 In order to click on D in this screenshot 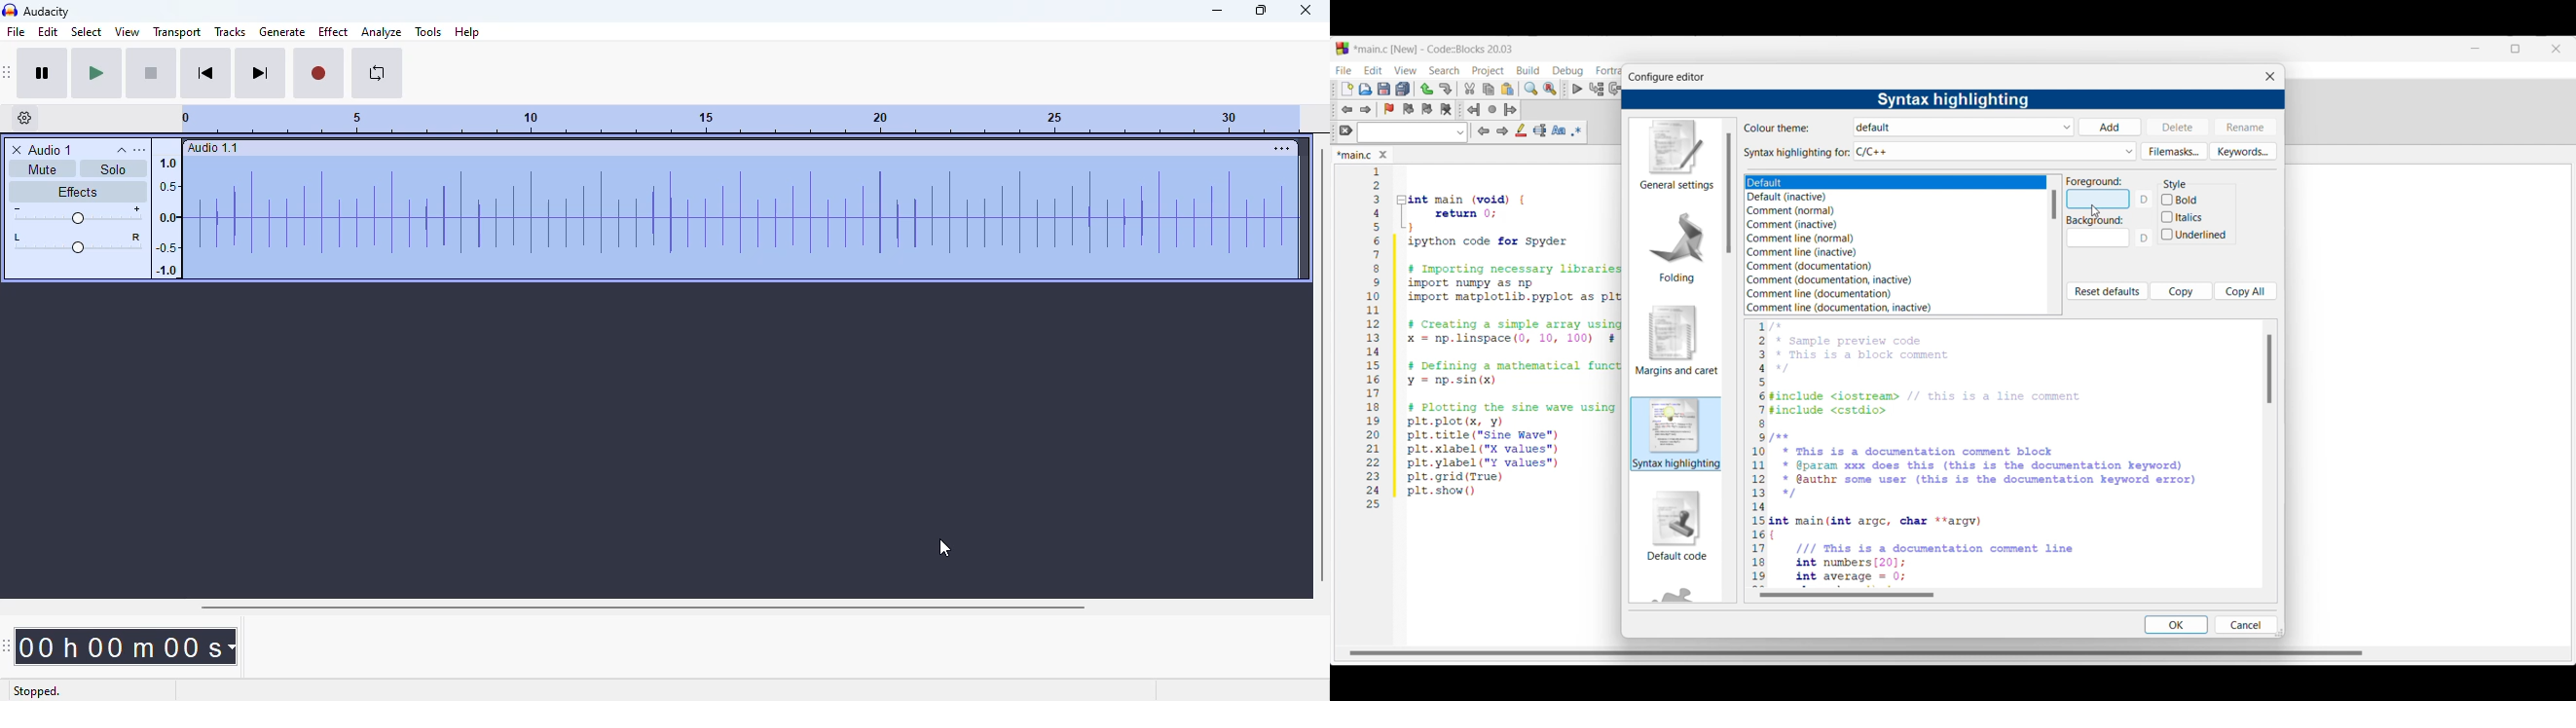, I will do `click(2146, 199)`.